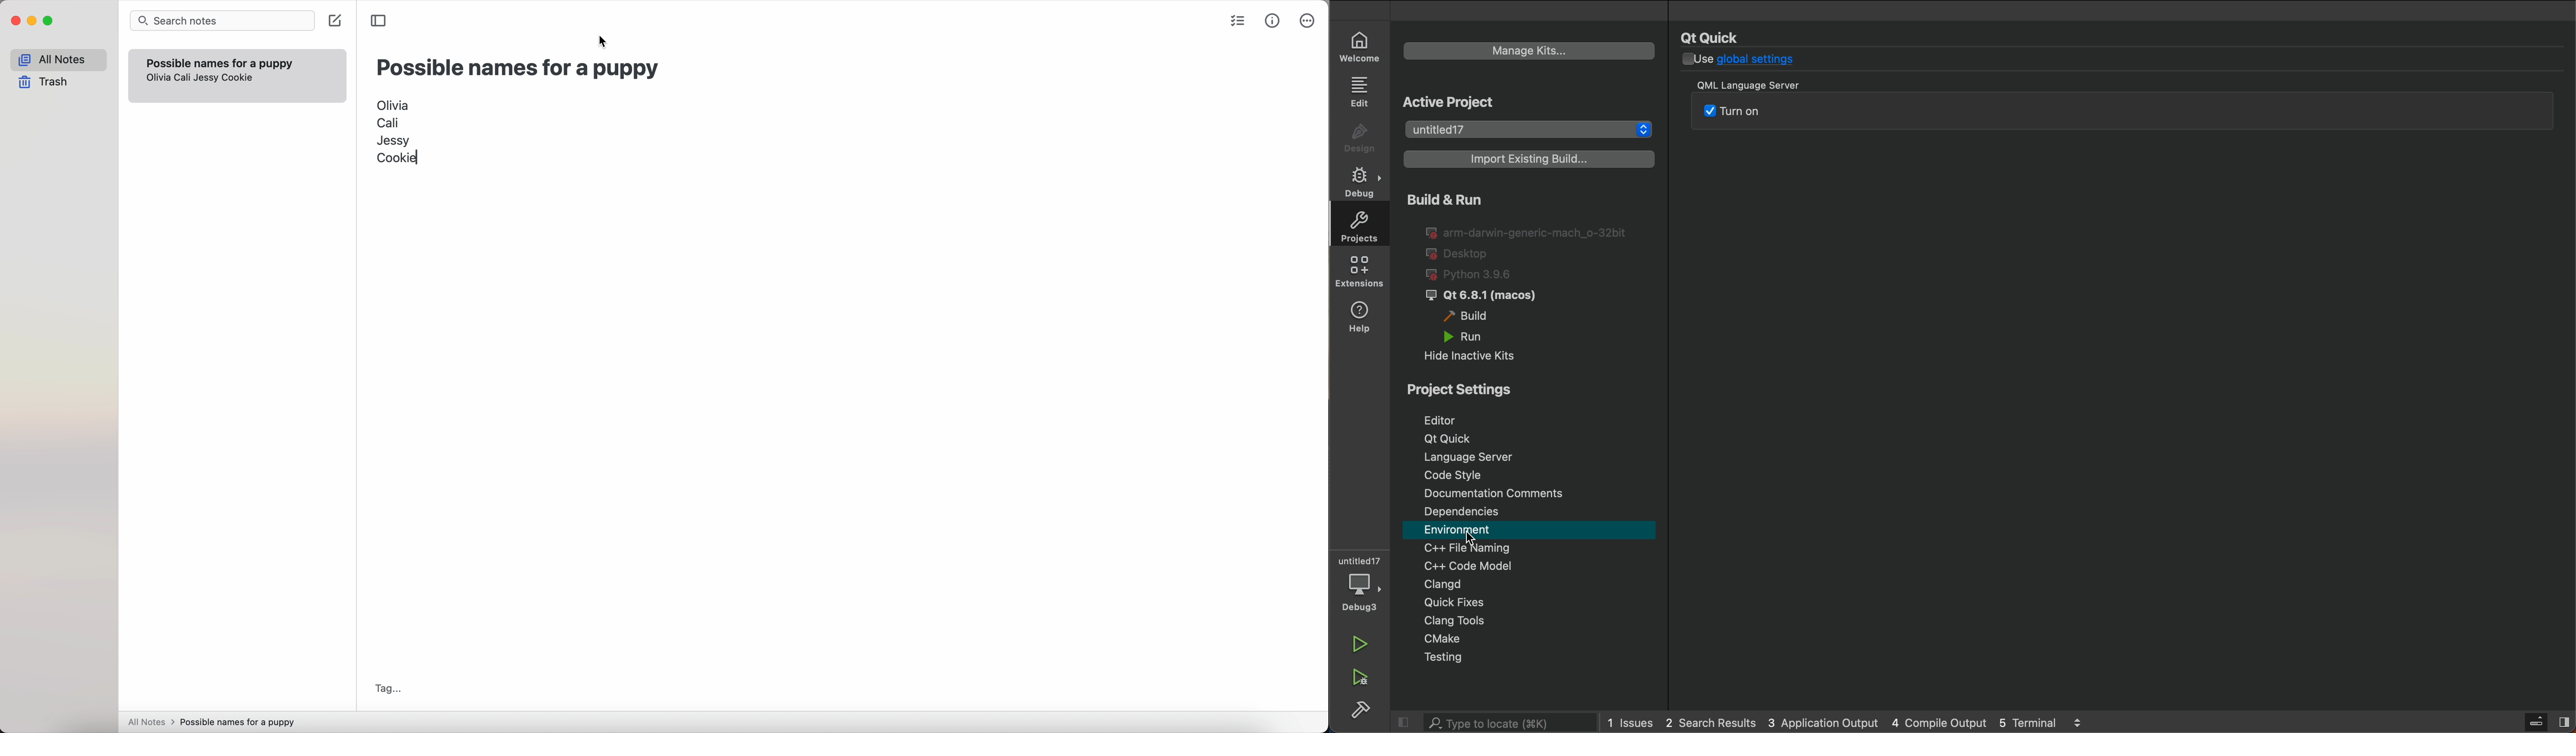 This screenshot has width=2576, height=756. What do you see at coordinates (1309, 21) in the screenshot?
I see `more options` at bounding box center [1309, 21].